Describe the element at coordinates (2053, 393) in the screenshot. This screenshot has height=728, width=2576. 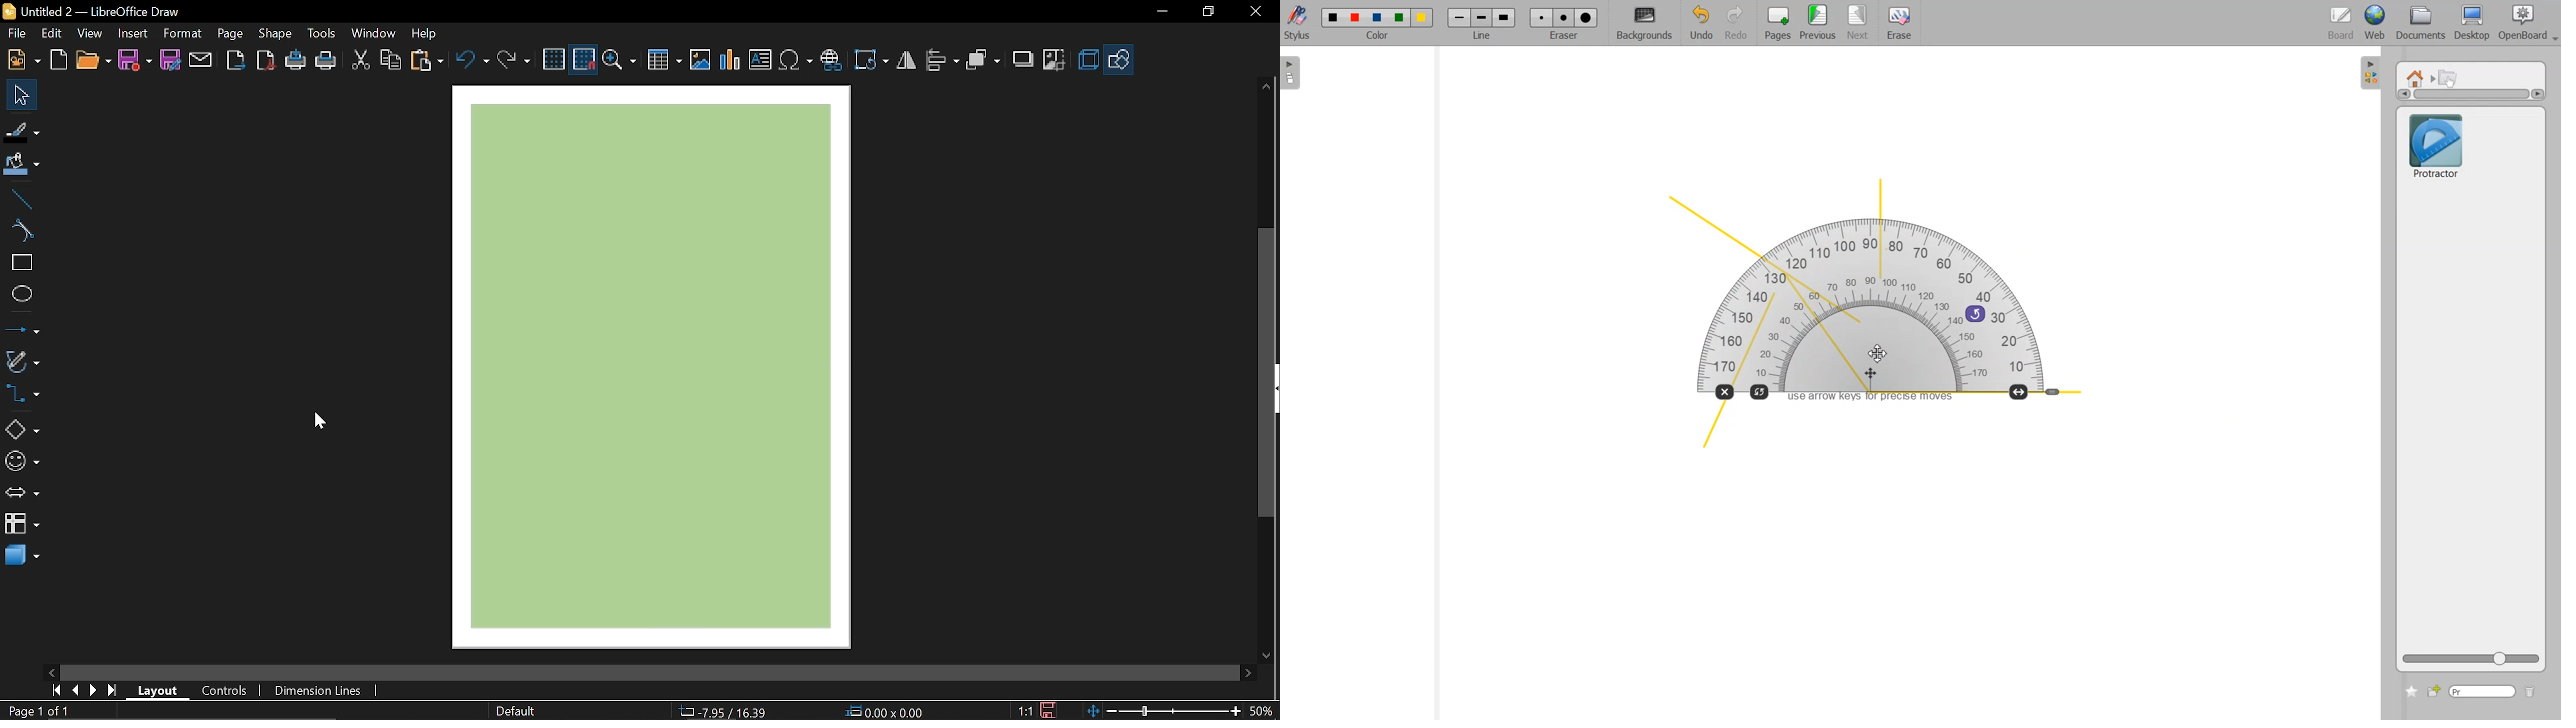
I see `Angle Scale` at that location.